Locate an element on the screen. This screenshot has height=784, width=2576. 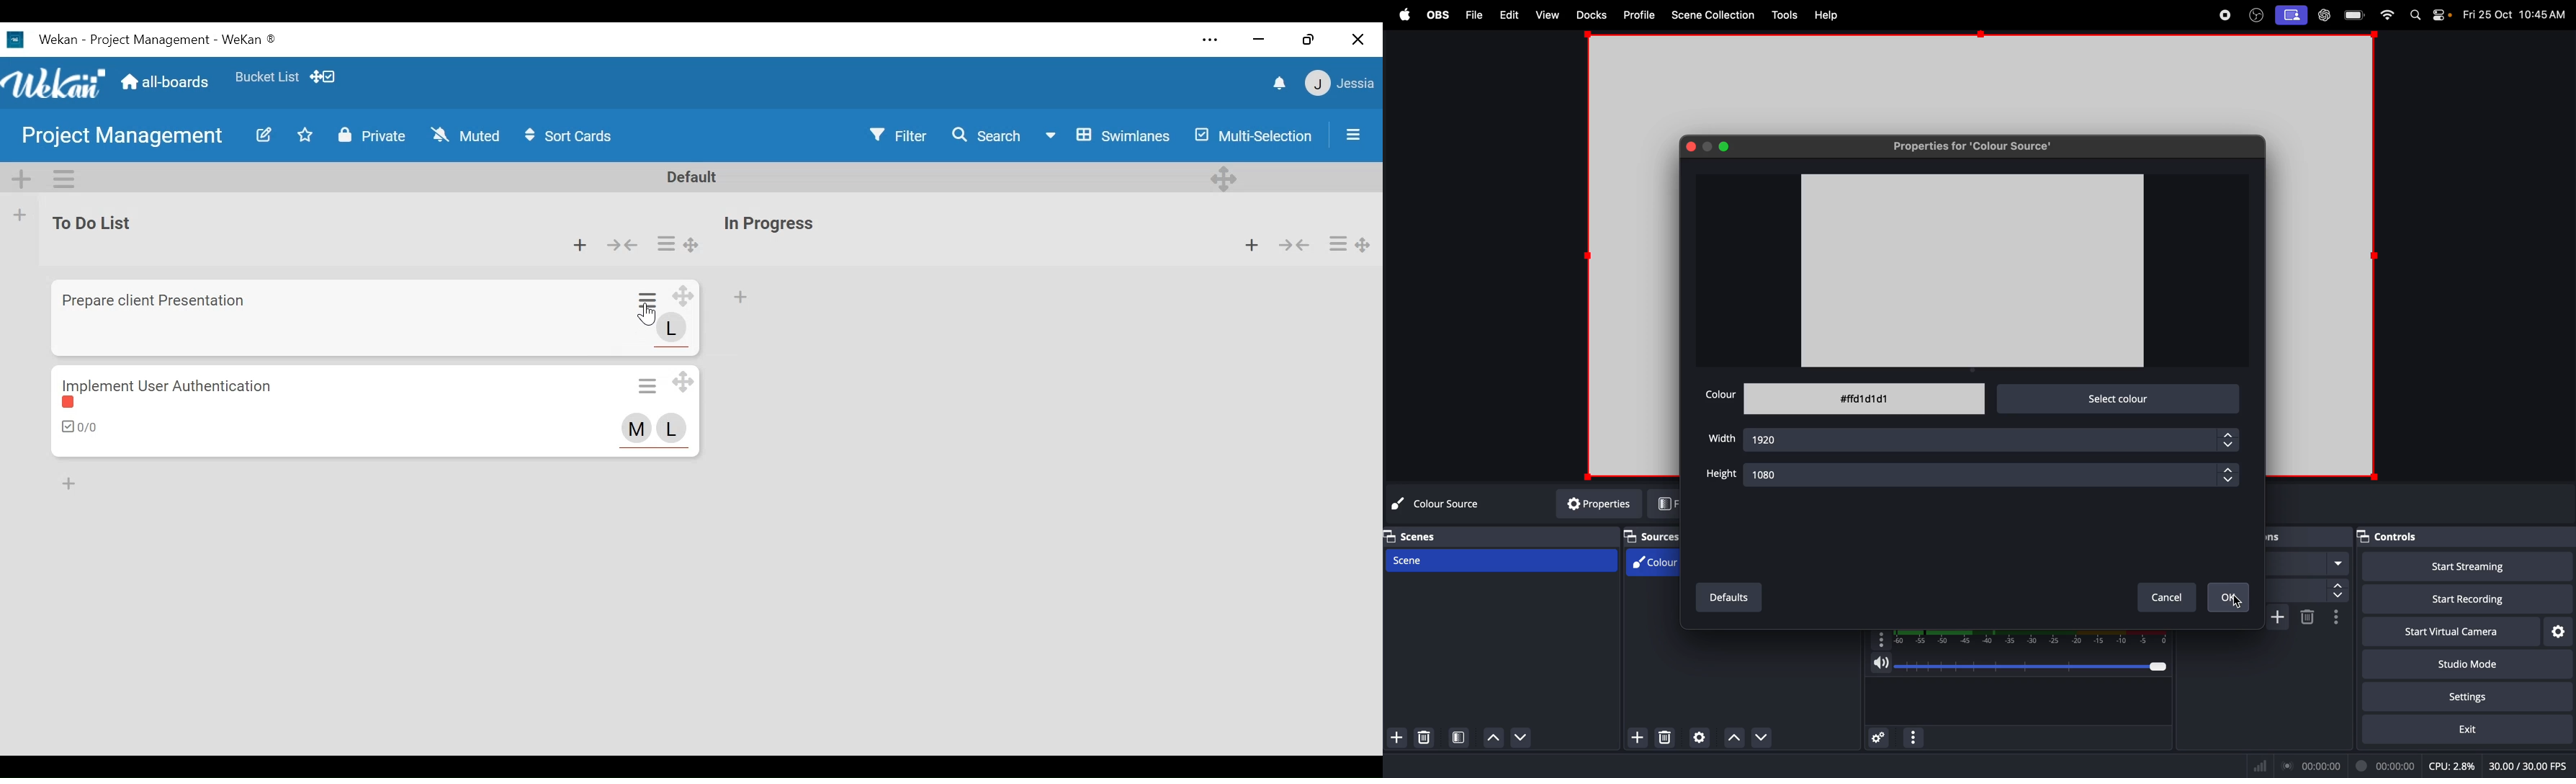
record is located at coordinates (2224, 15).